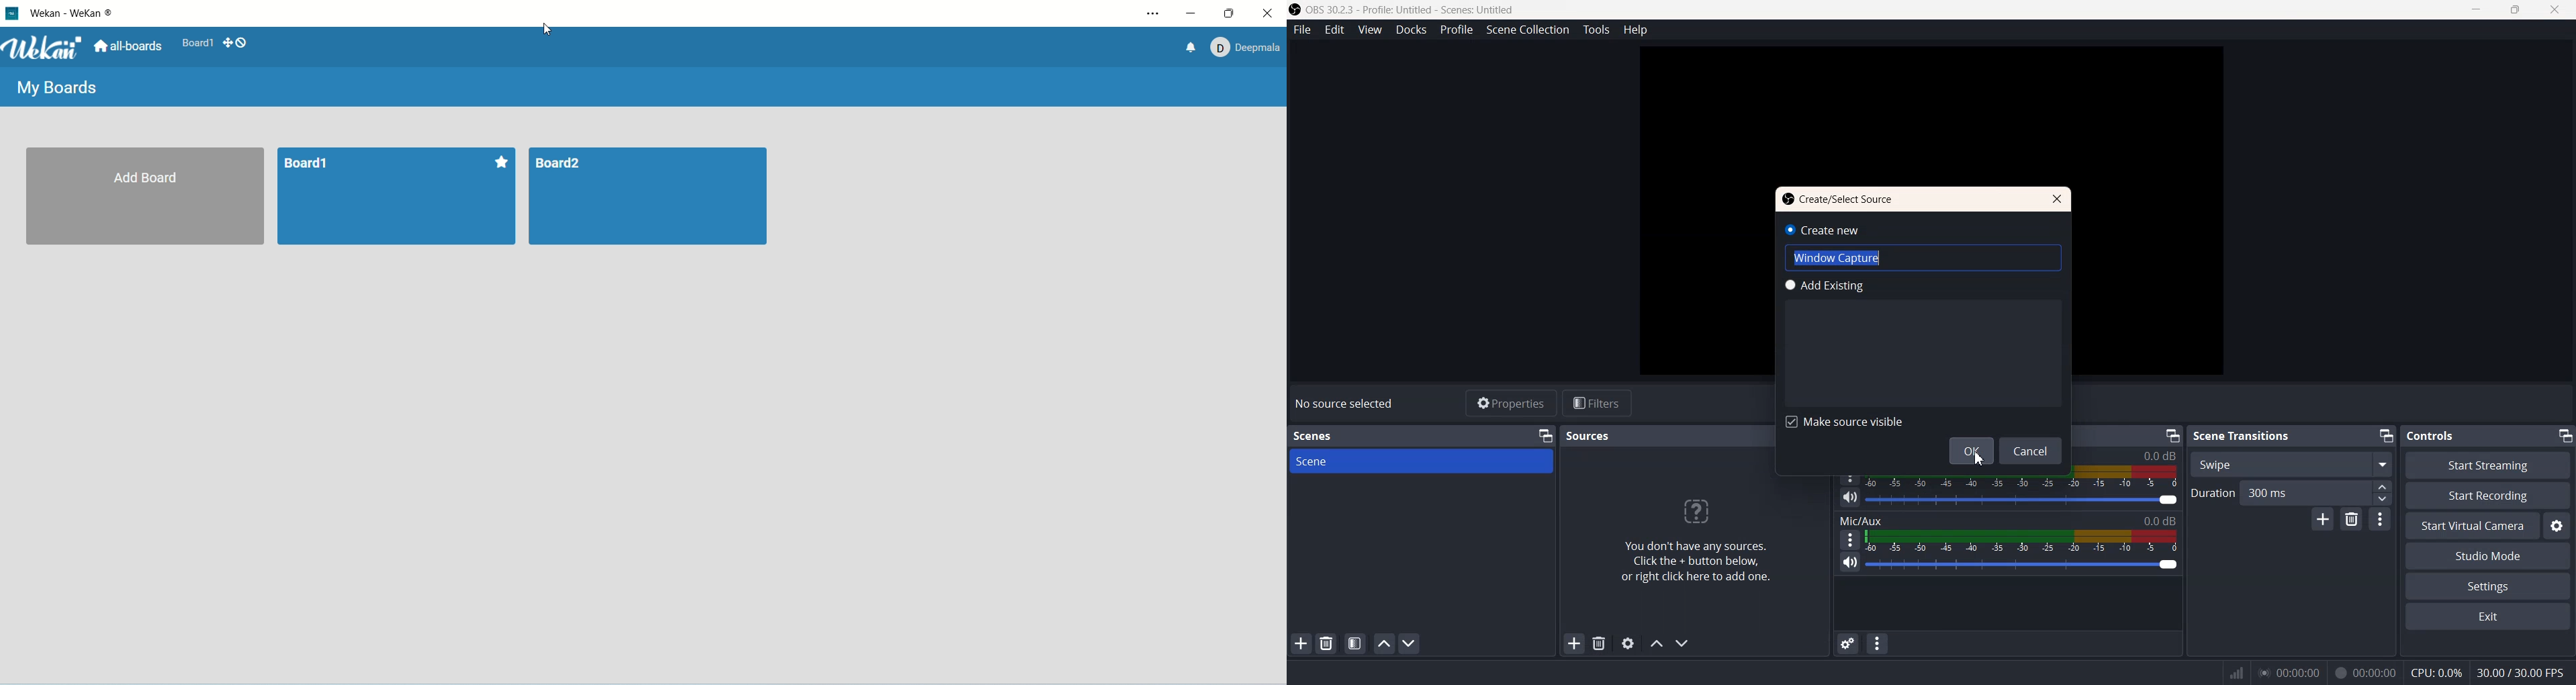 The width and height of the screenshot is (2576, 700). What do you see at coordinates (1457, 29) in the screenshot?
I see `Profile` at bounding box center [1457, 29].